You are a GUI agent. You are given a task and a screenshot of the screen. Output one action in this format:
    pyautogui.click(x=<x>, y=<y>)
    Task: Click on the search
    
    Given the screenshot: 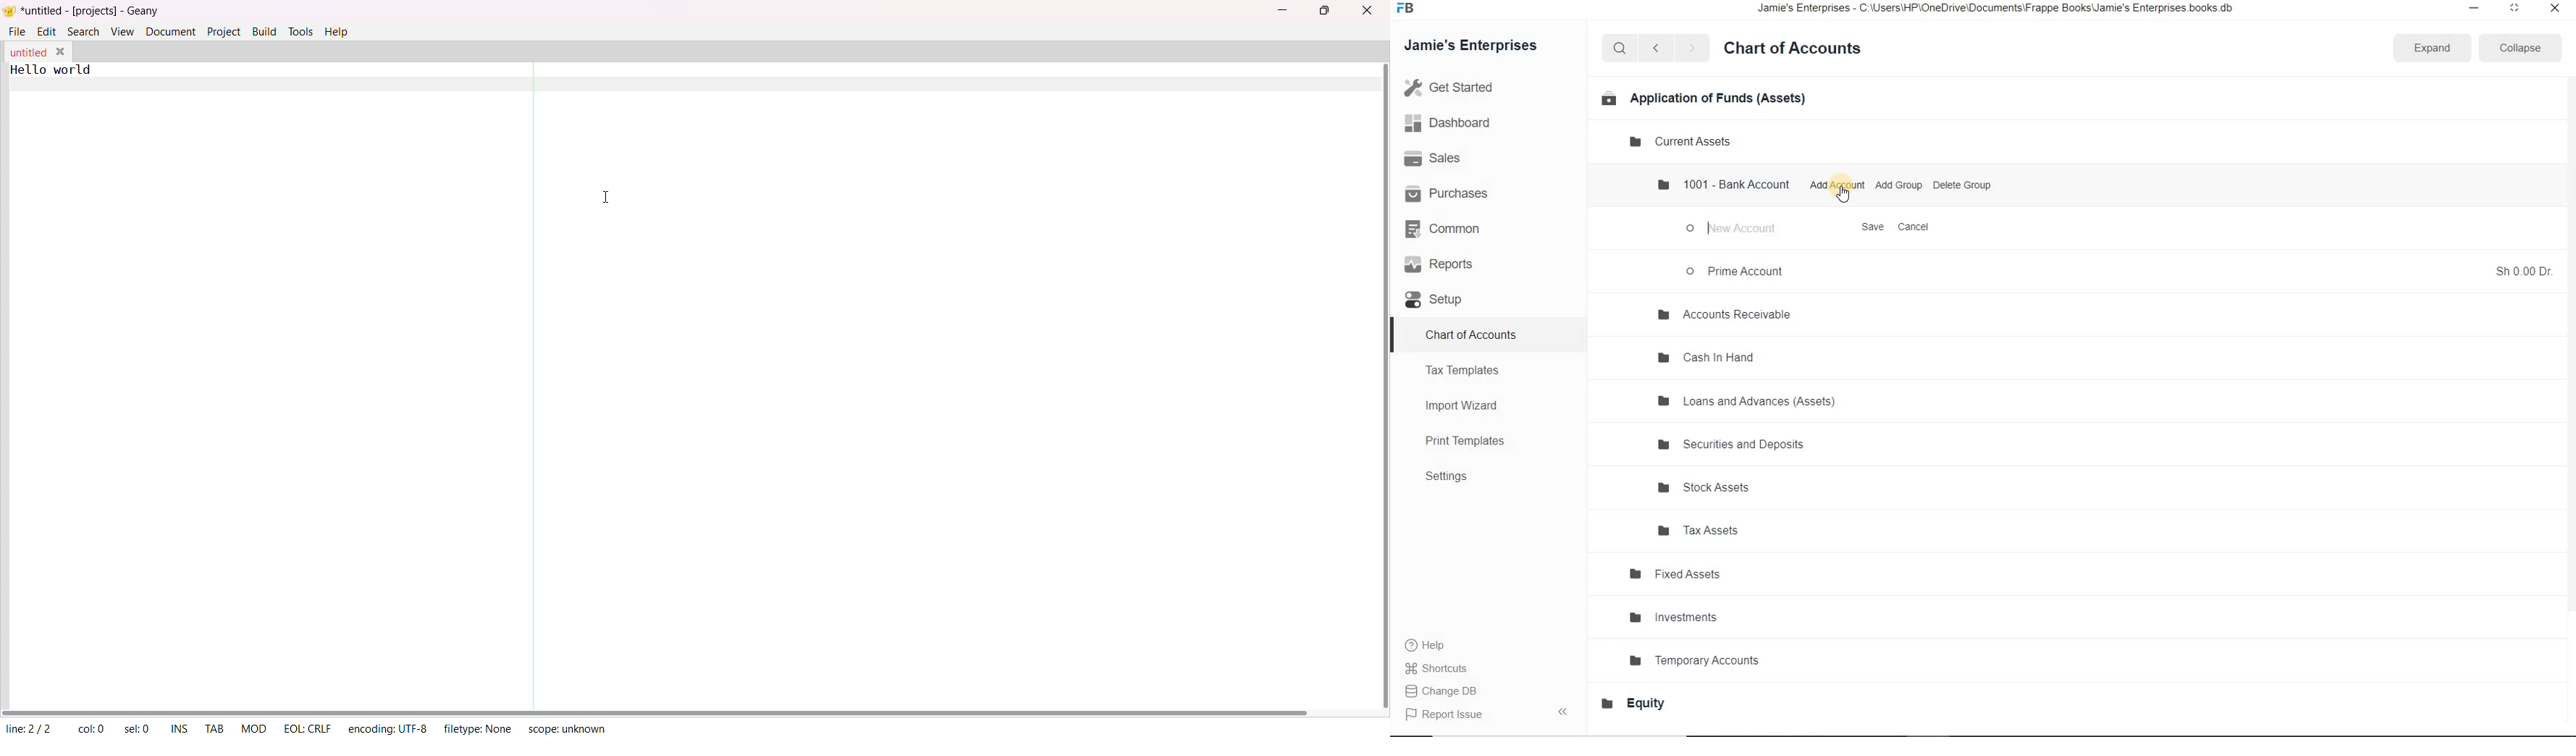 What is the action you would take?
    pyautogui.click(x=1620, y=48)
    